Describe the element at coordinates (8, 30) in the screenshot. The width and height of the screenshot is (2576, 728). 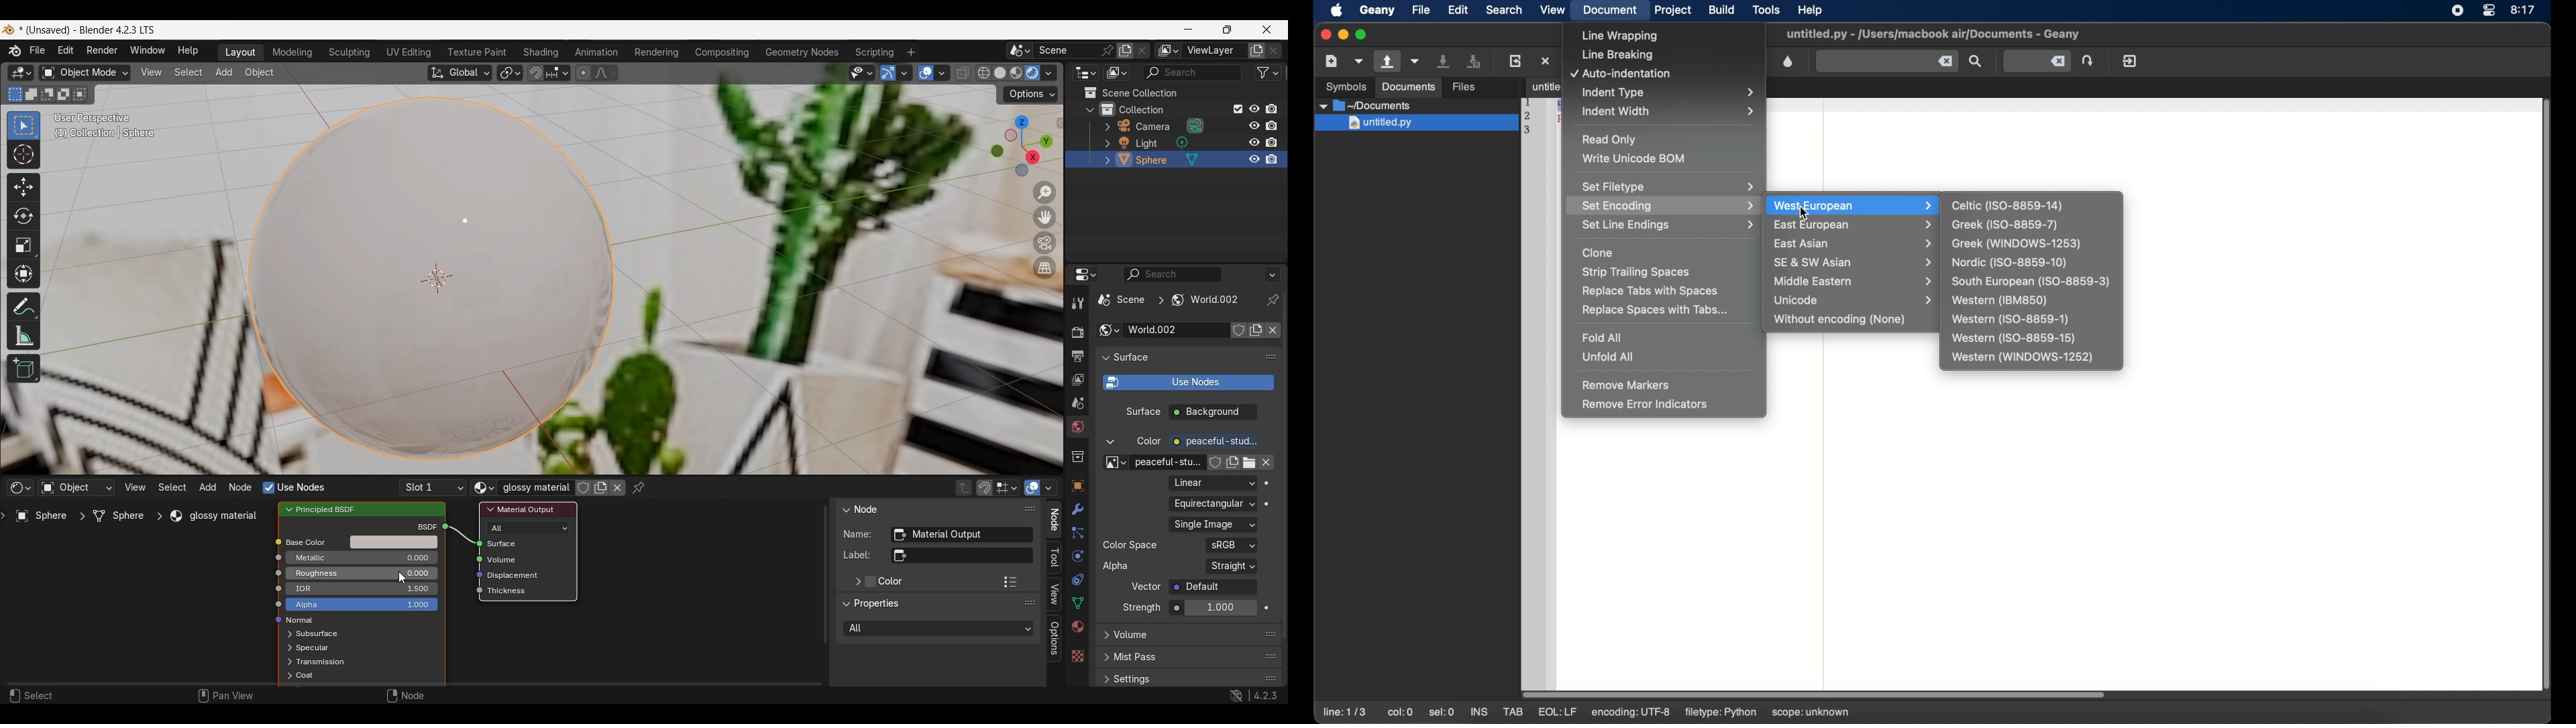
I see `Software logo` at that location.